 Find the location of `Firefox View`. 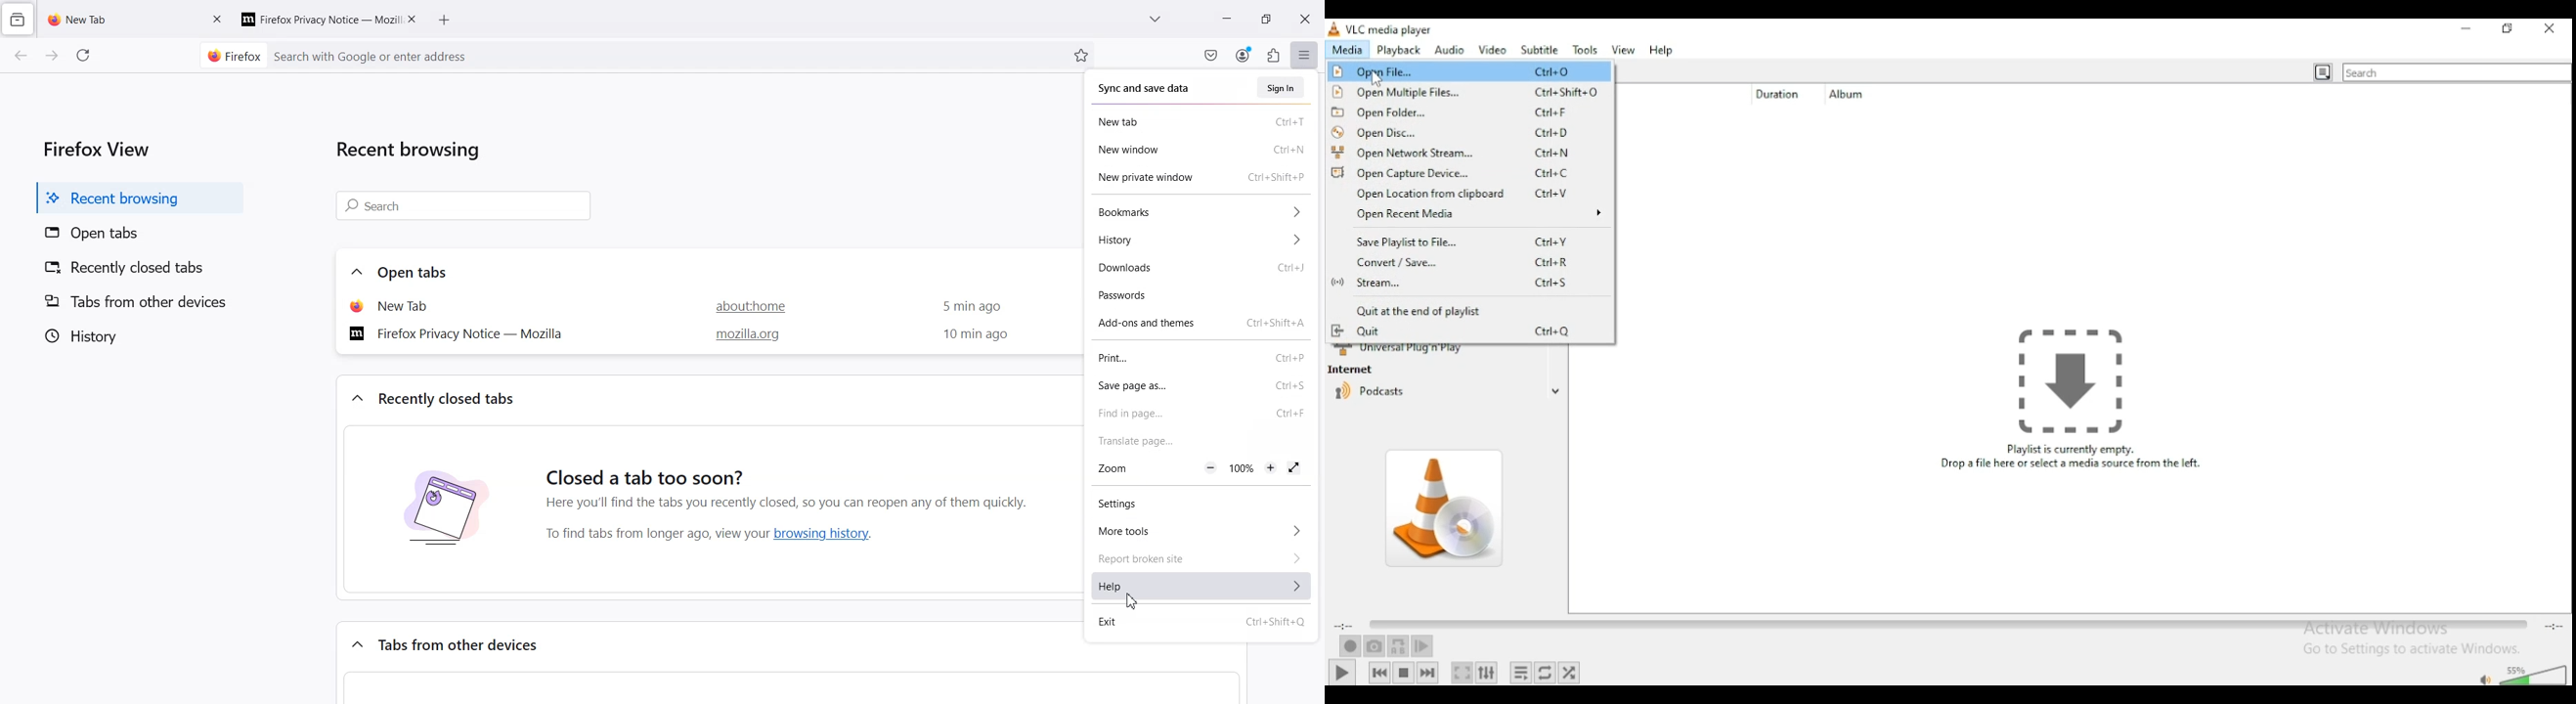

Firefox View is located at coordinates (93, 147).